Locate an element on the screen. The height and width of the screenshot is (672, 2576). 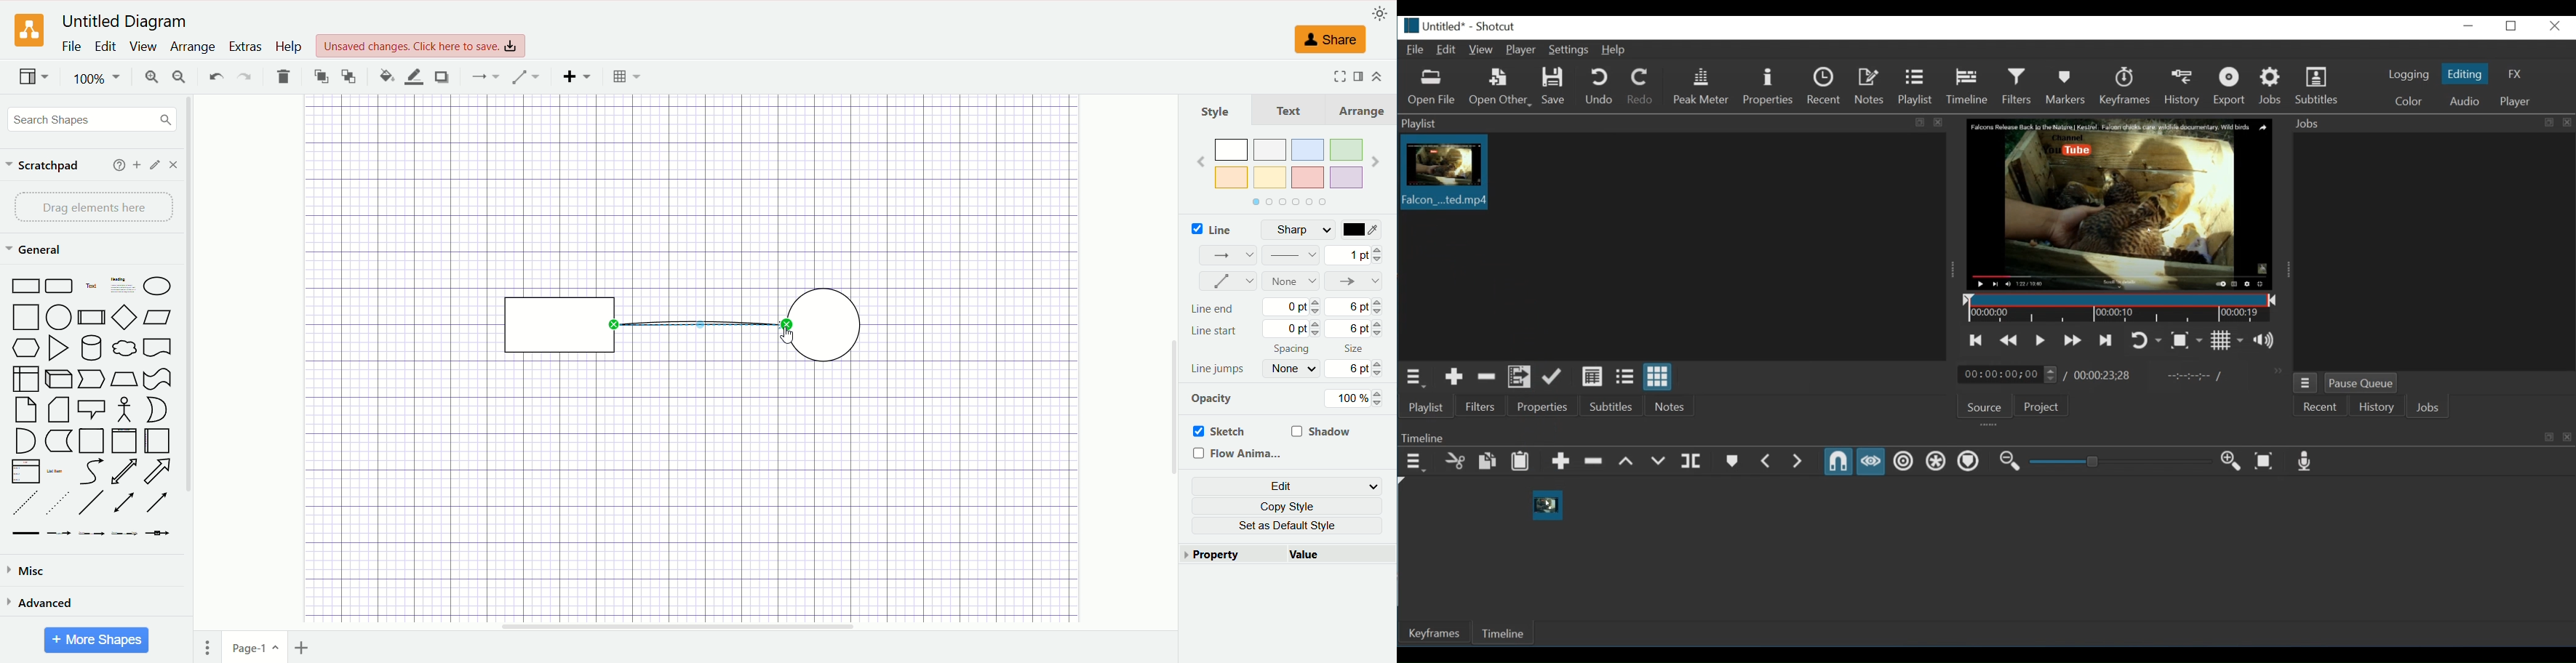
scratchpad is located at coordinates (41, 164).